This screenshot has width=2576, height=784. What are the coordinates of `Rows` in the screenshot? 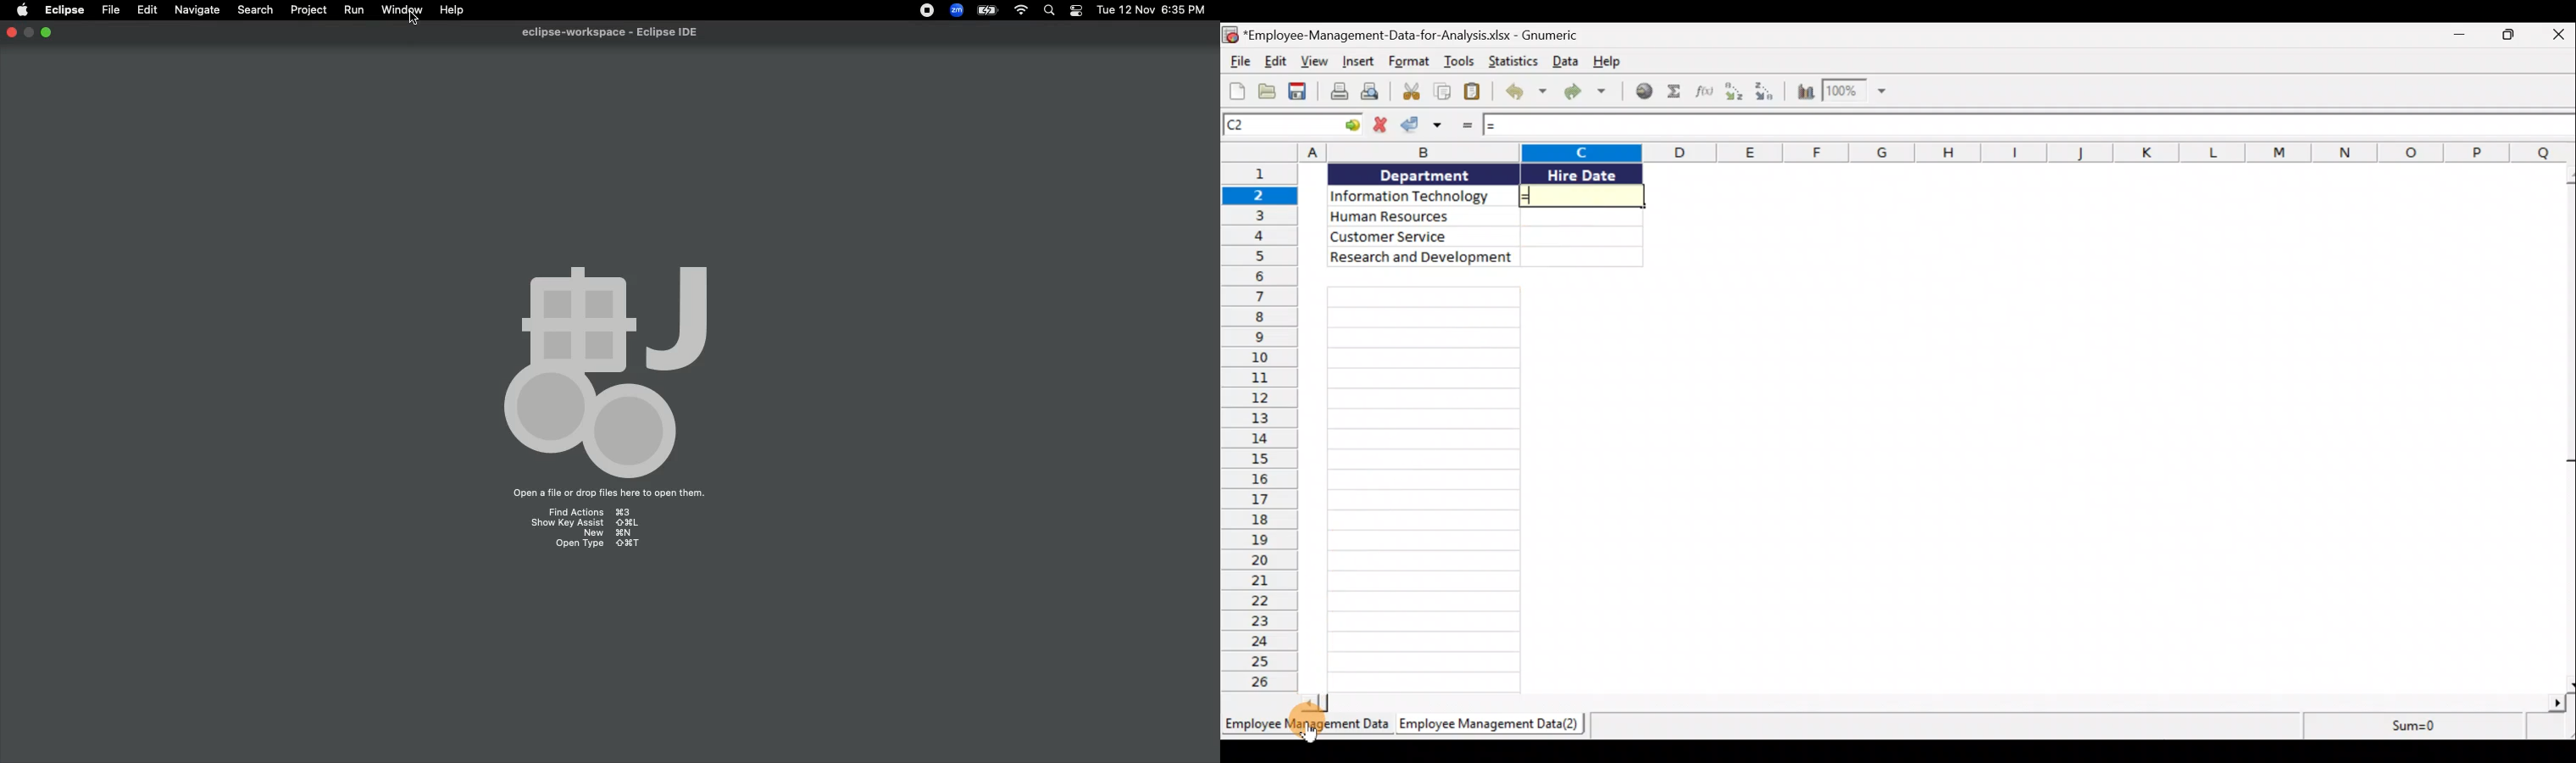 It's located at (1260, 427).